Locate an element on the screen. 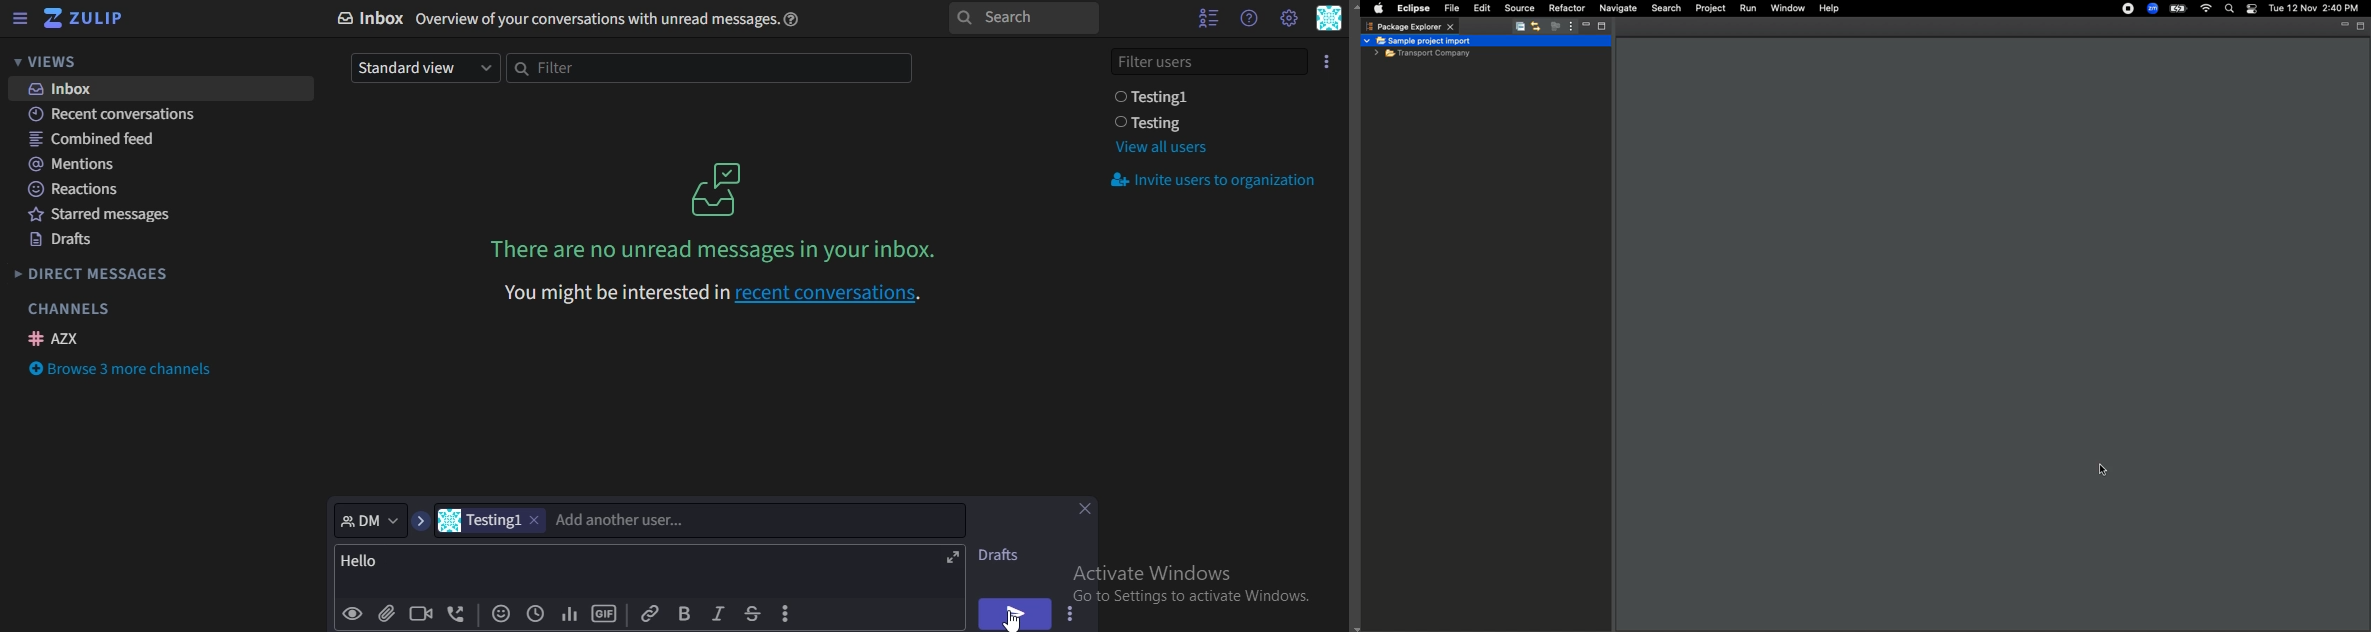 Image resolution: width=2380 pixels, height=644 pixels. recent conversations is located at coordinates (125, 116).